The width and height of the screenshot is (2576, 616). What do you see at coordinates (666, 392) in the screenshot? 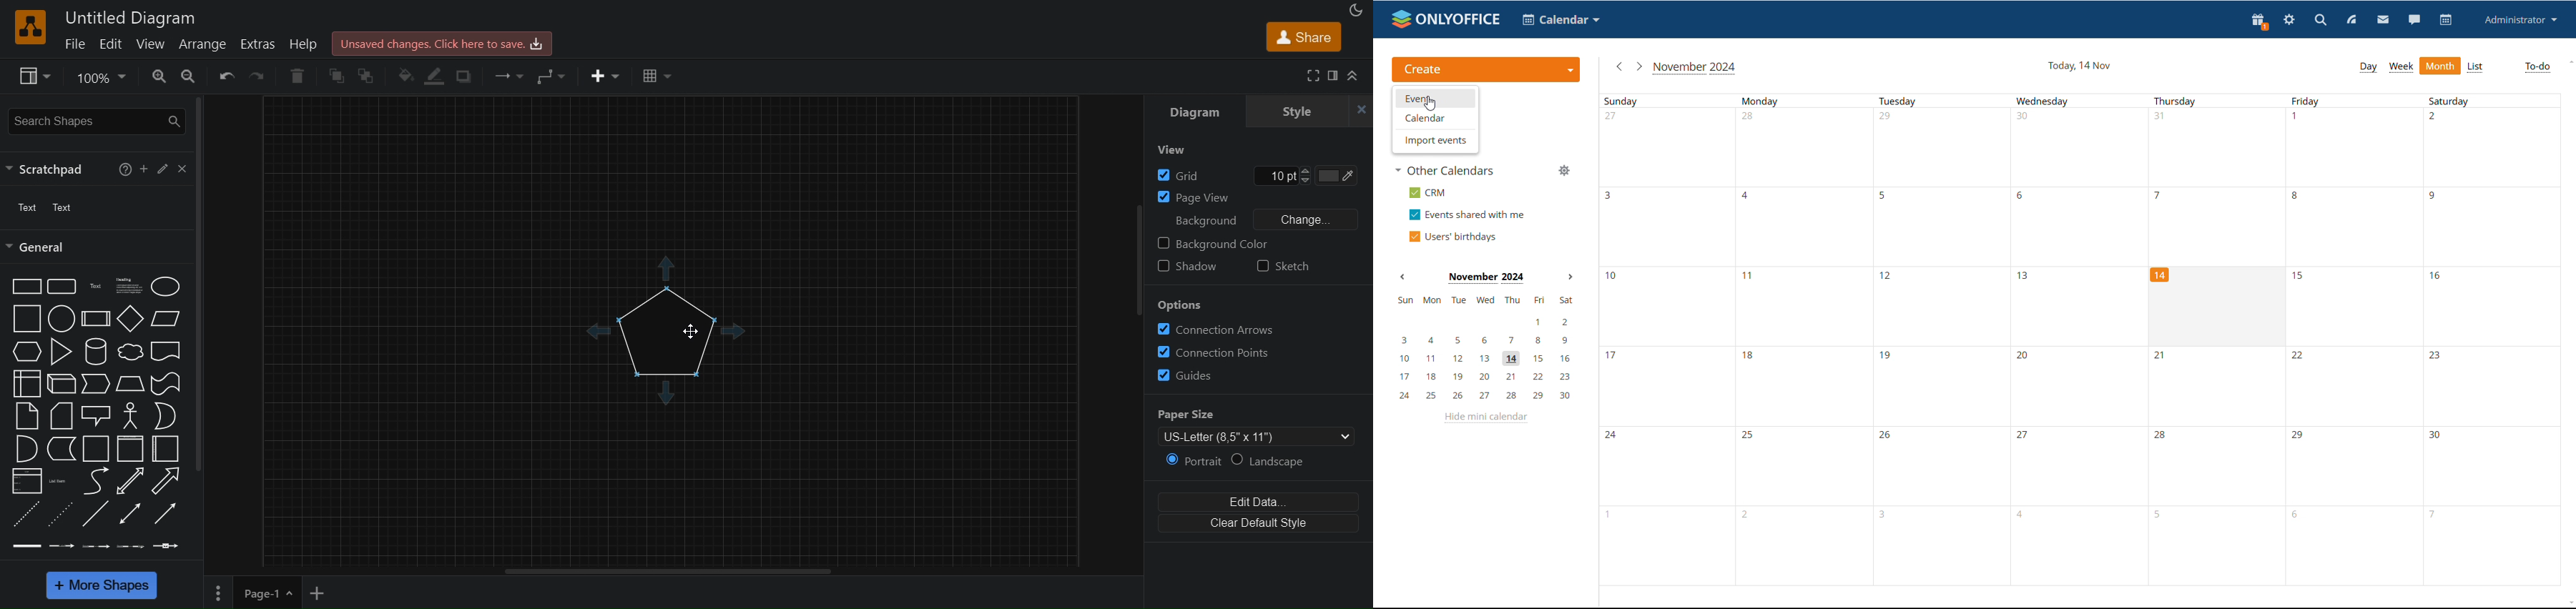
I see `Move down` at bounding box center [666, 392].